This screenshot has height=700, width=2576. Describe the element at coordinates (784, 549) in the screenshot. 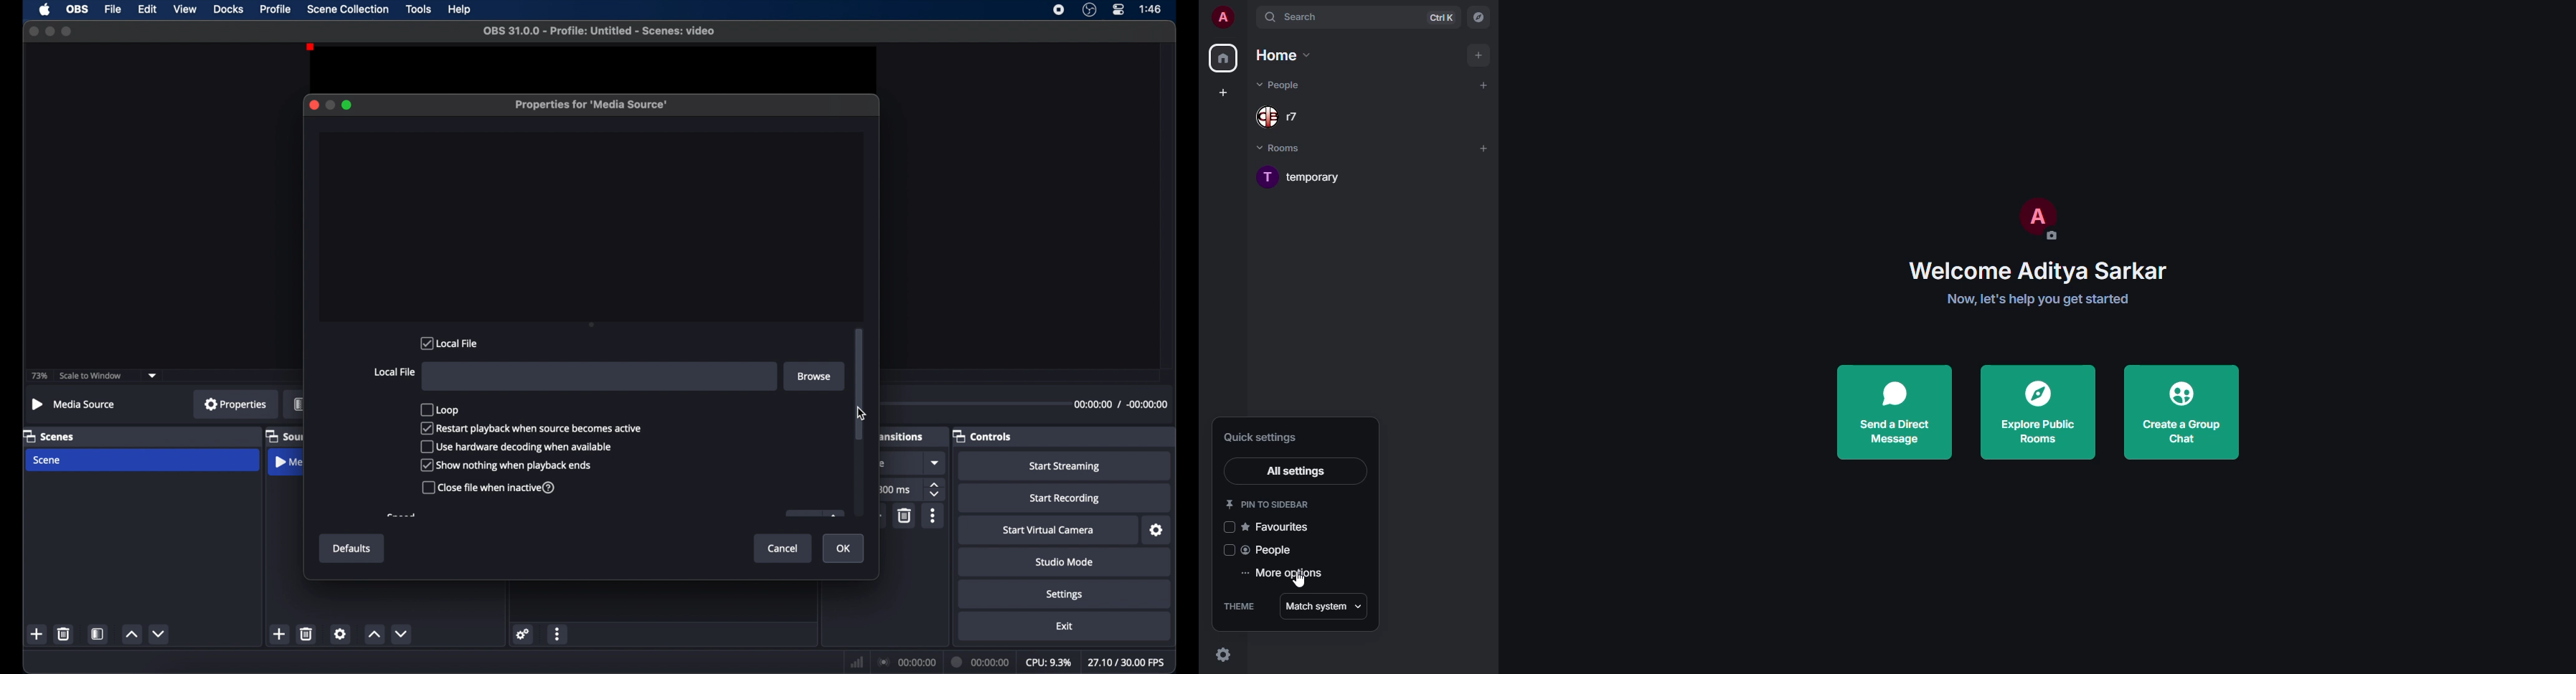

I see `cancel` at that location.